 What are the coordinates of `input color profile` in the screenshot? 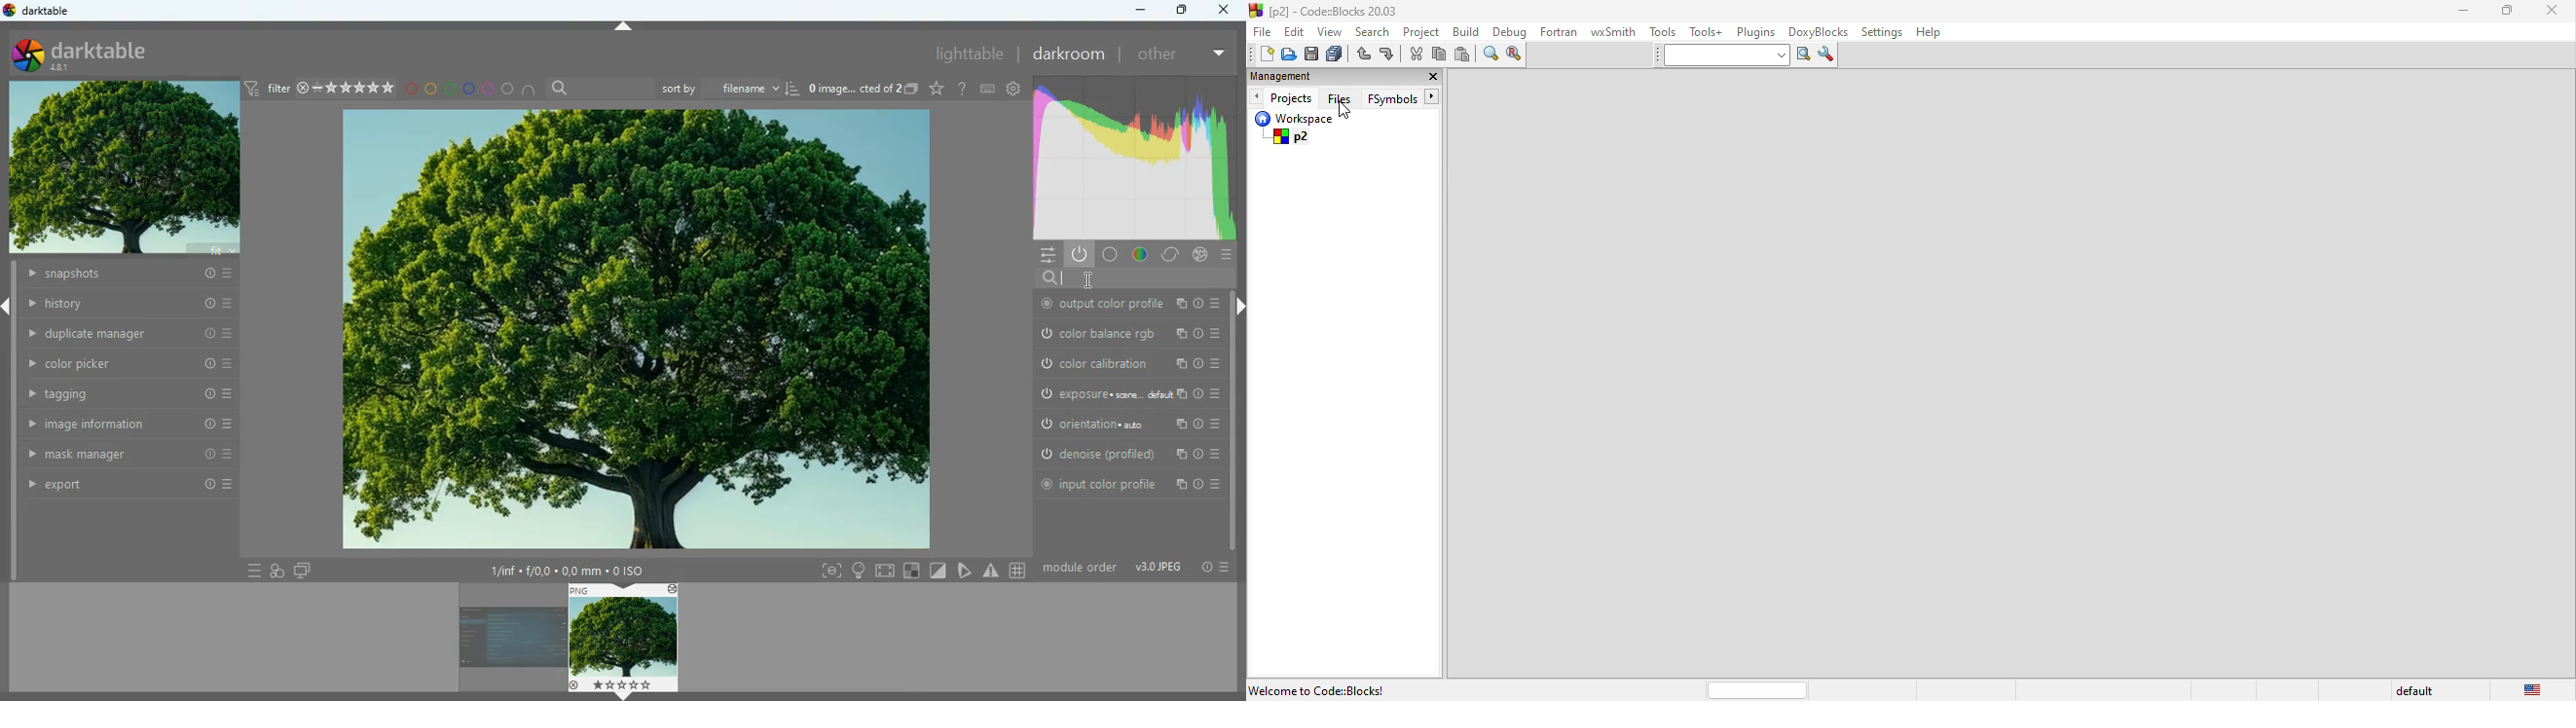 It's located at (1128, 484).